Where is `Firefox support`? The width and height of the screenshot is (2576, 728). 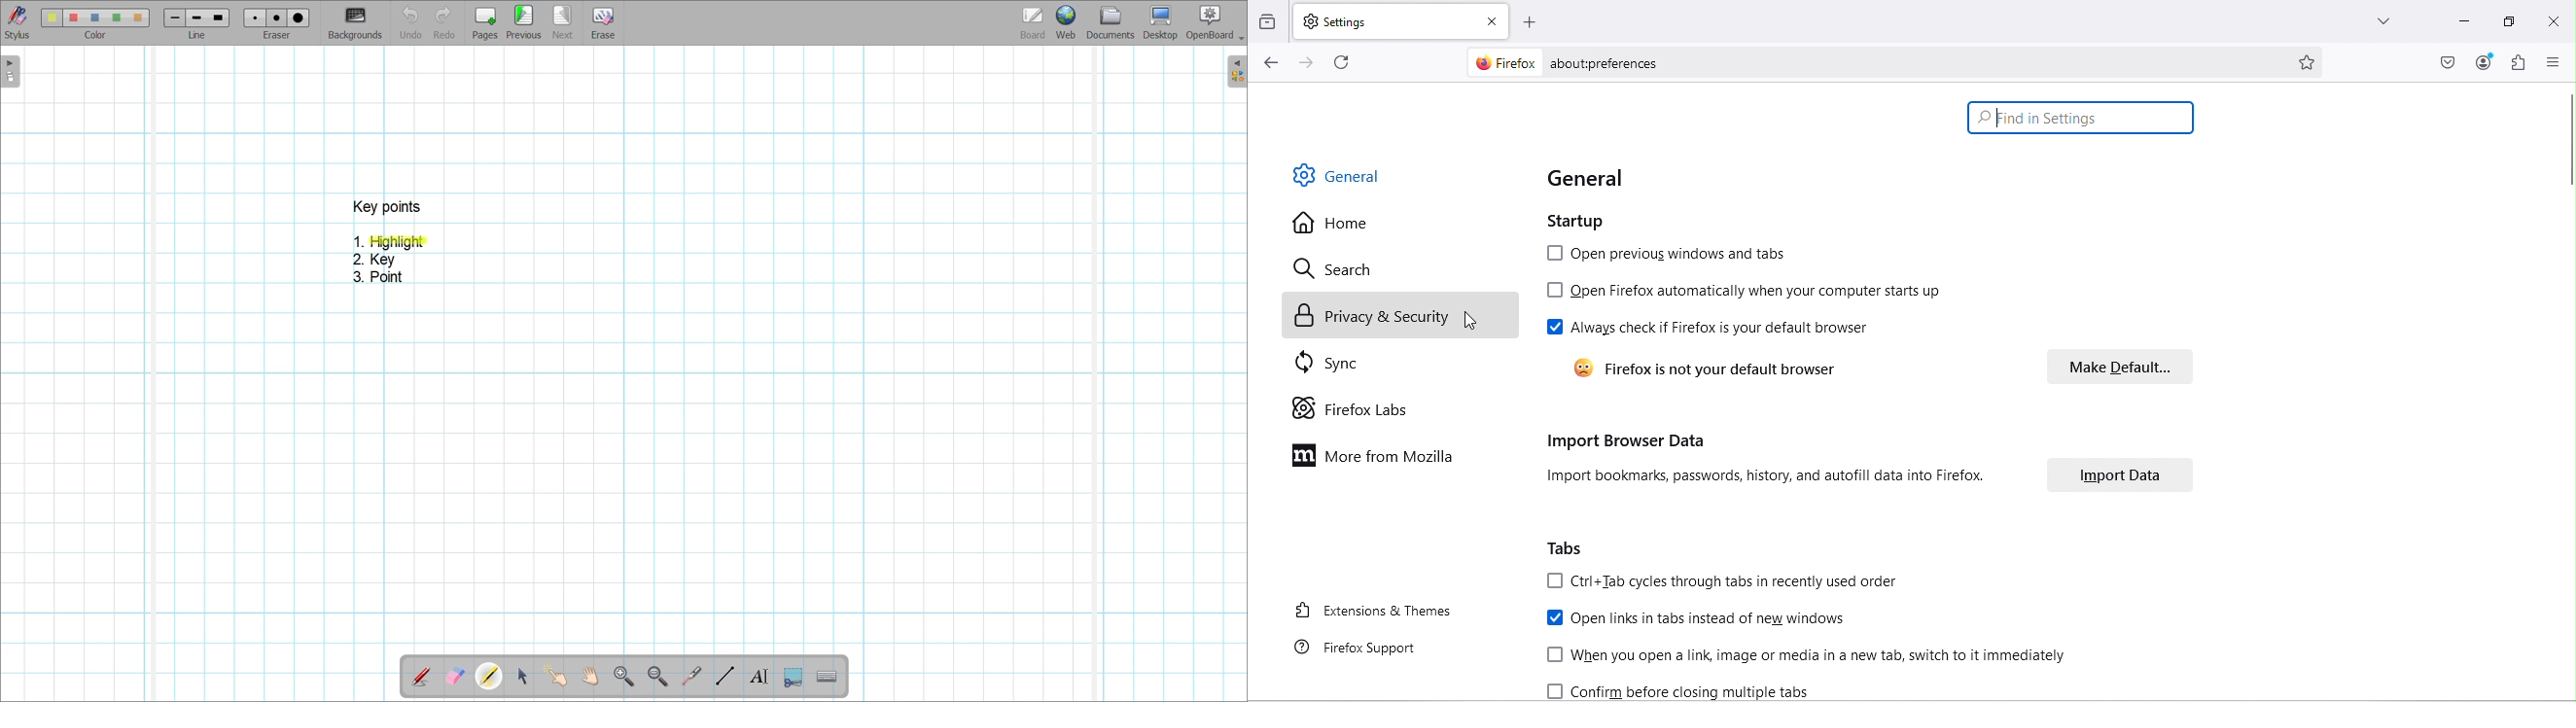 Firefox support is located at coordinates (1363, 649).